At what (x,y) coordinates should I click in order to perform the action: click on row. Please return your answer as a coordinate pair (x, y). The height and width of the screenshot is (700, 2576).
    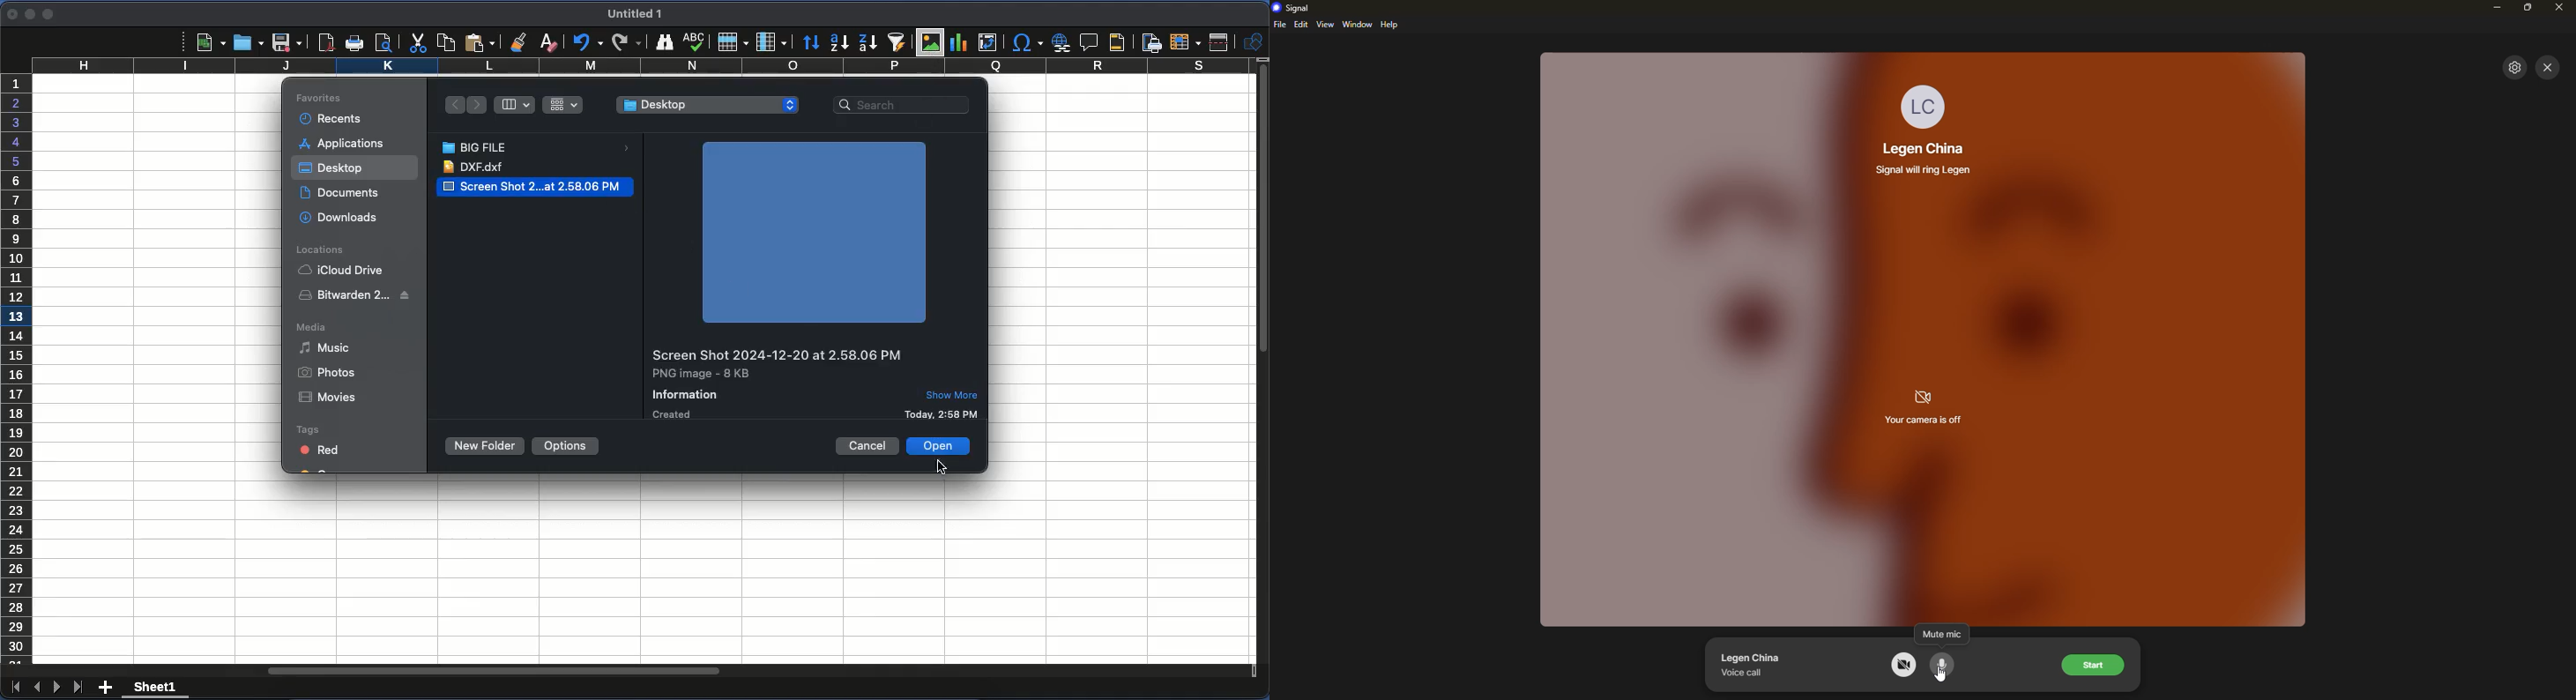
    Looking at the image, I should click on (731, 43).